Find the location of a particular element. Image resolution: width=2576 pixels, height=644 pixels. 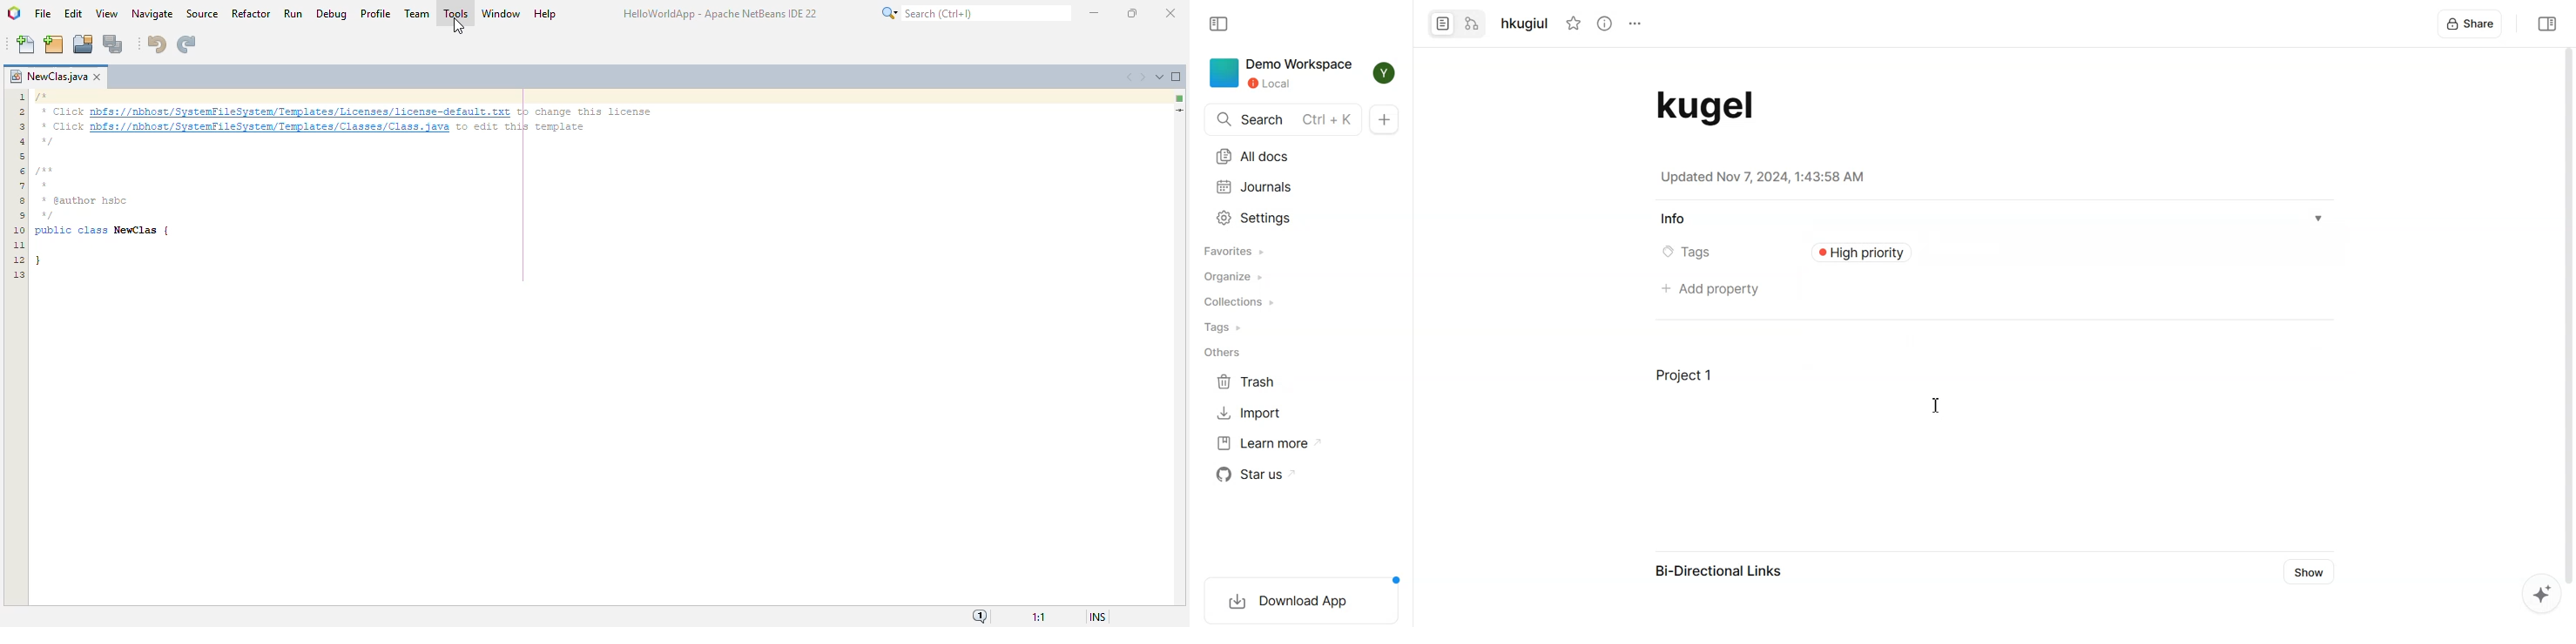

new file is located at coordinates (25, 44).